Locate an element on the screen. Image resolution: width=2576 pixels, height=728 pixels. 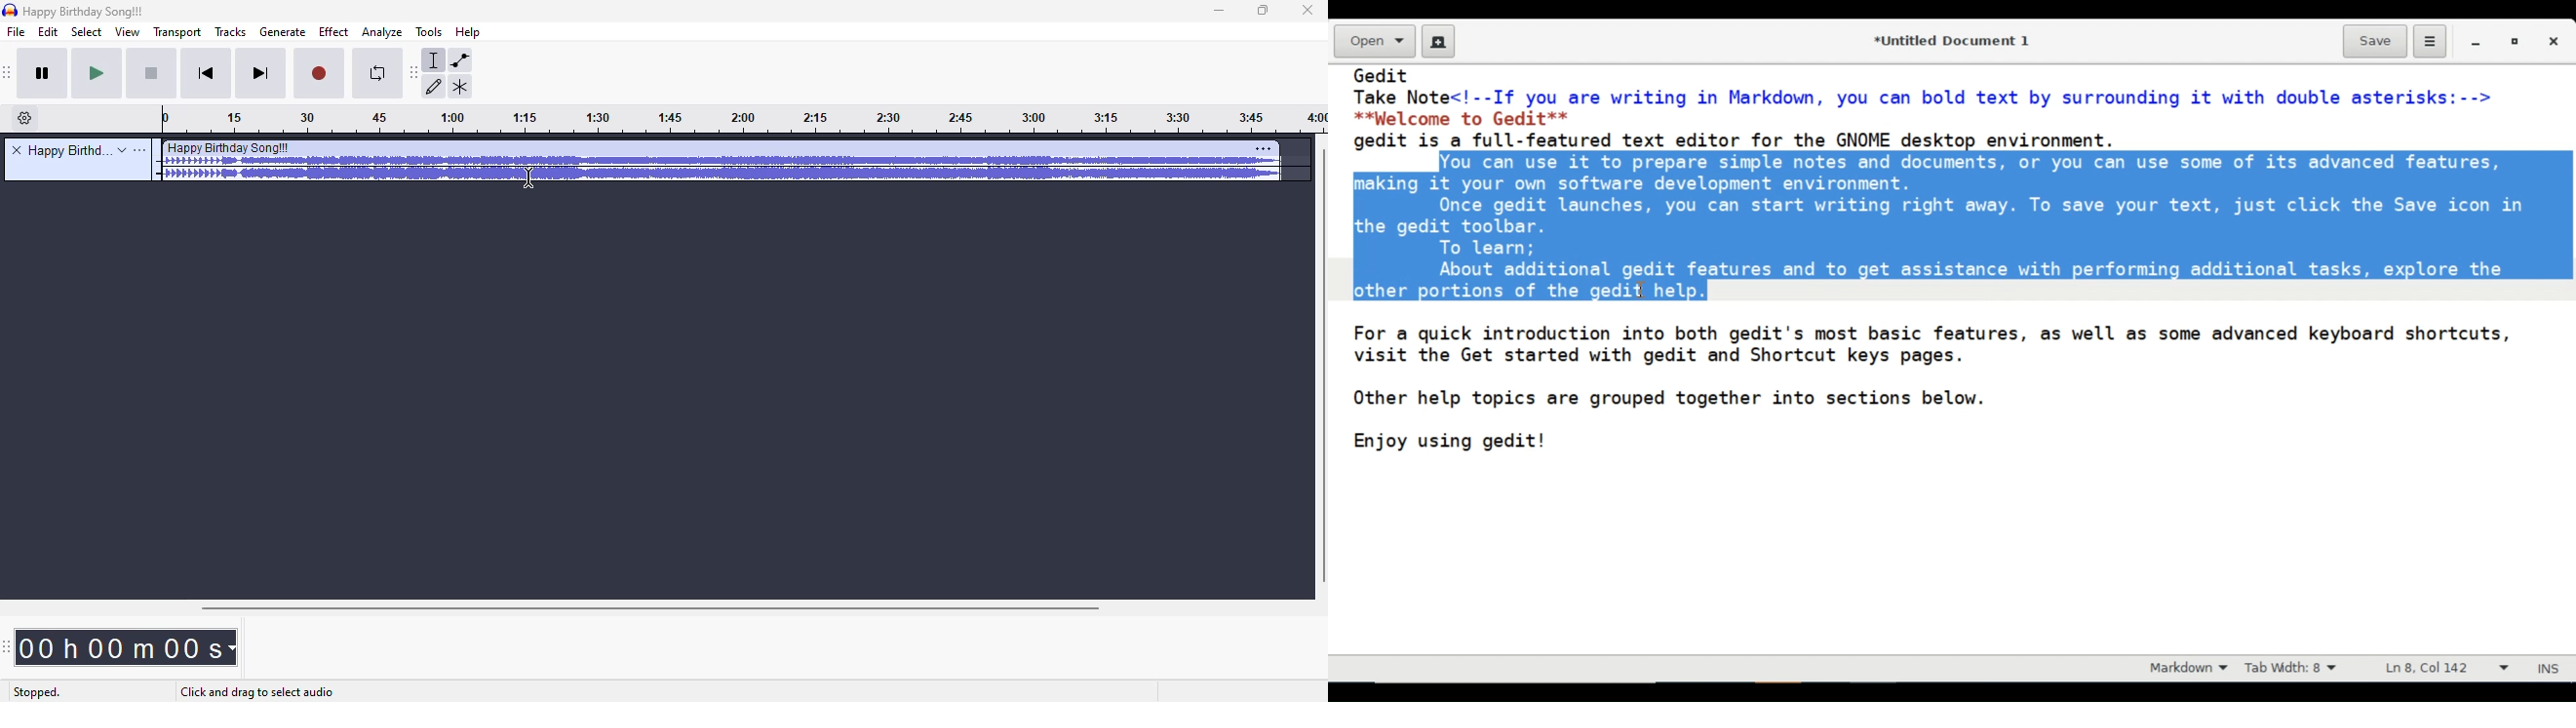
Insertion cursor is located at coordinates (1643, 288).